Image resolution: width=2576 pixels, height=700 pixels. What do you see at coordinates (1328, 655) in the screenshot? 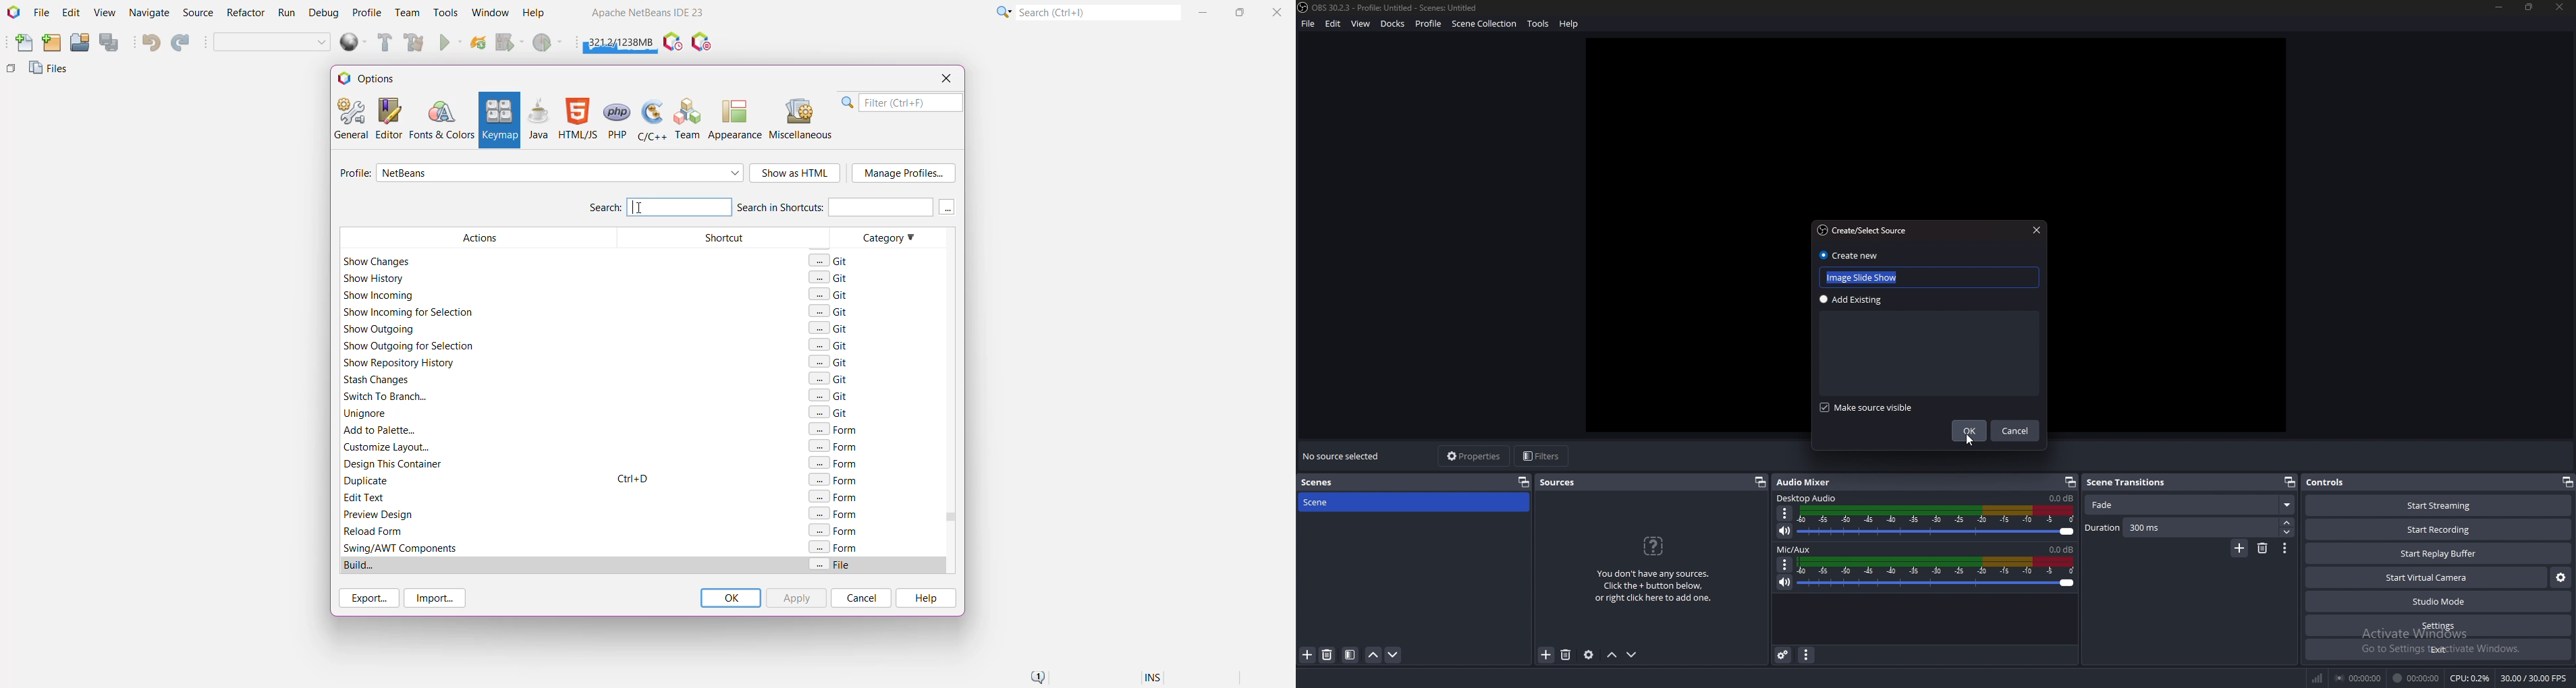
I see `remove scene` at bounding box center [1328, 655].